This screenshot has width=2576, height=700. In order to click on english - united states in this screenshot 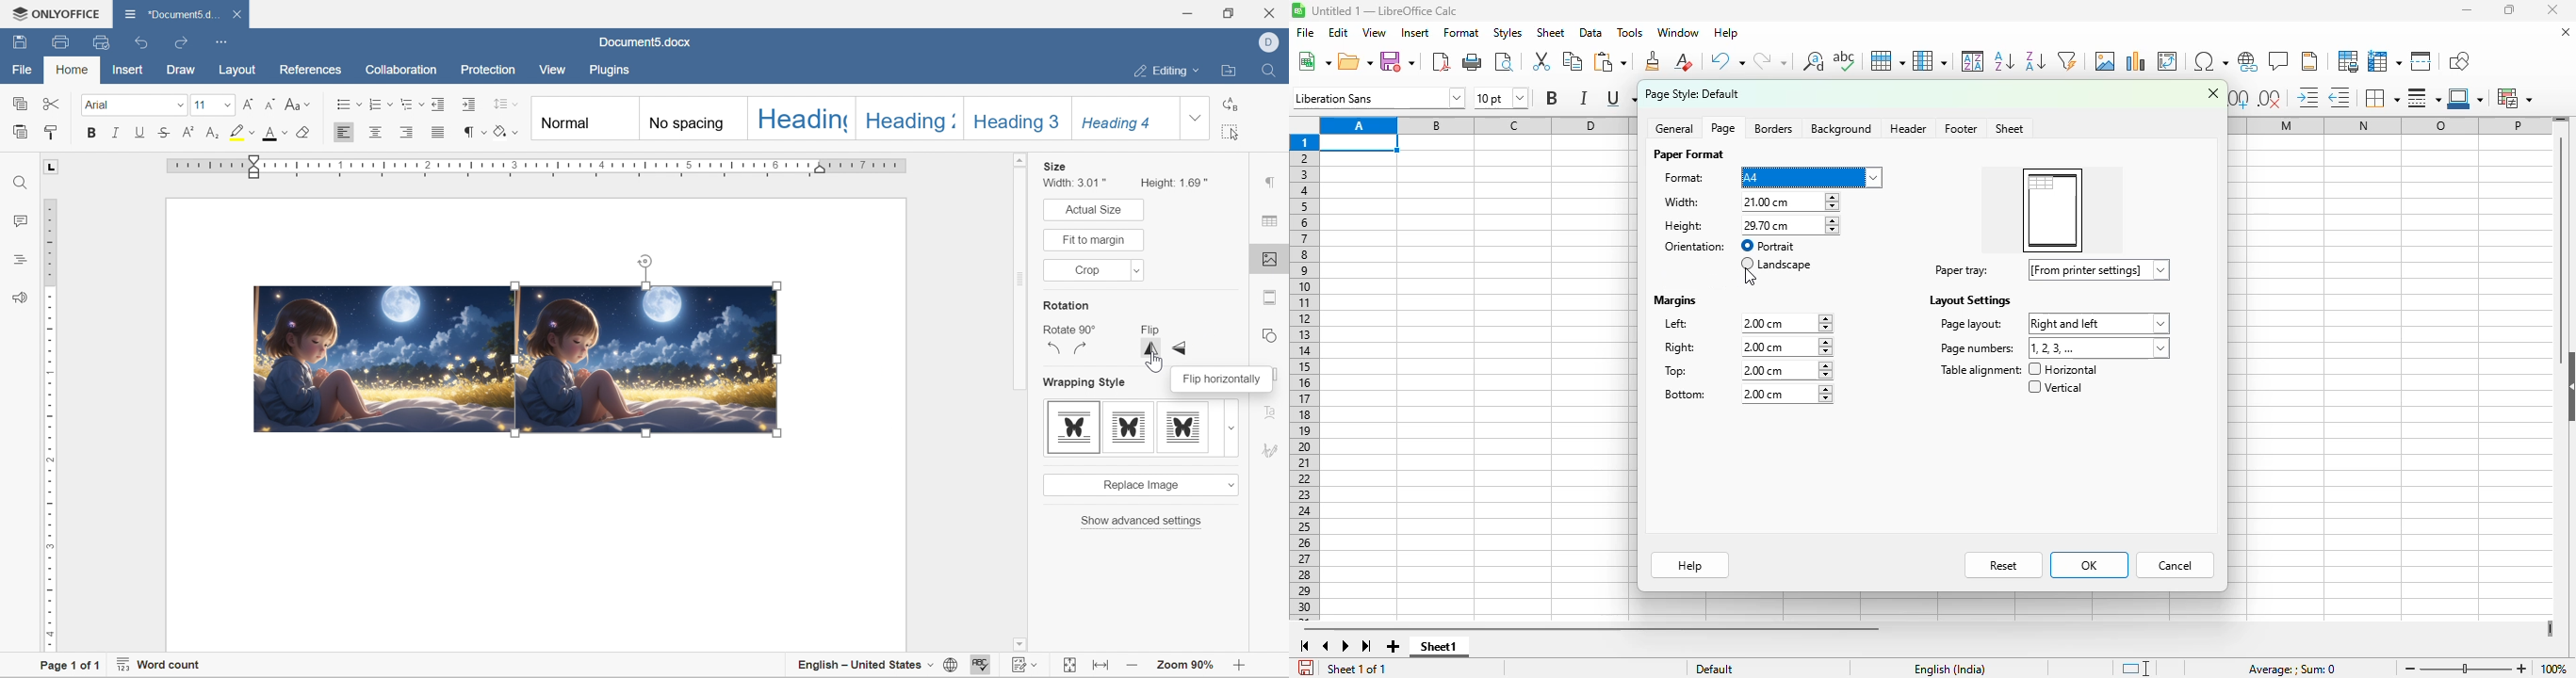, I will do `click(865, 665)`.